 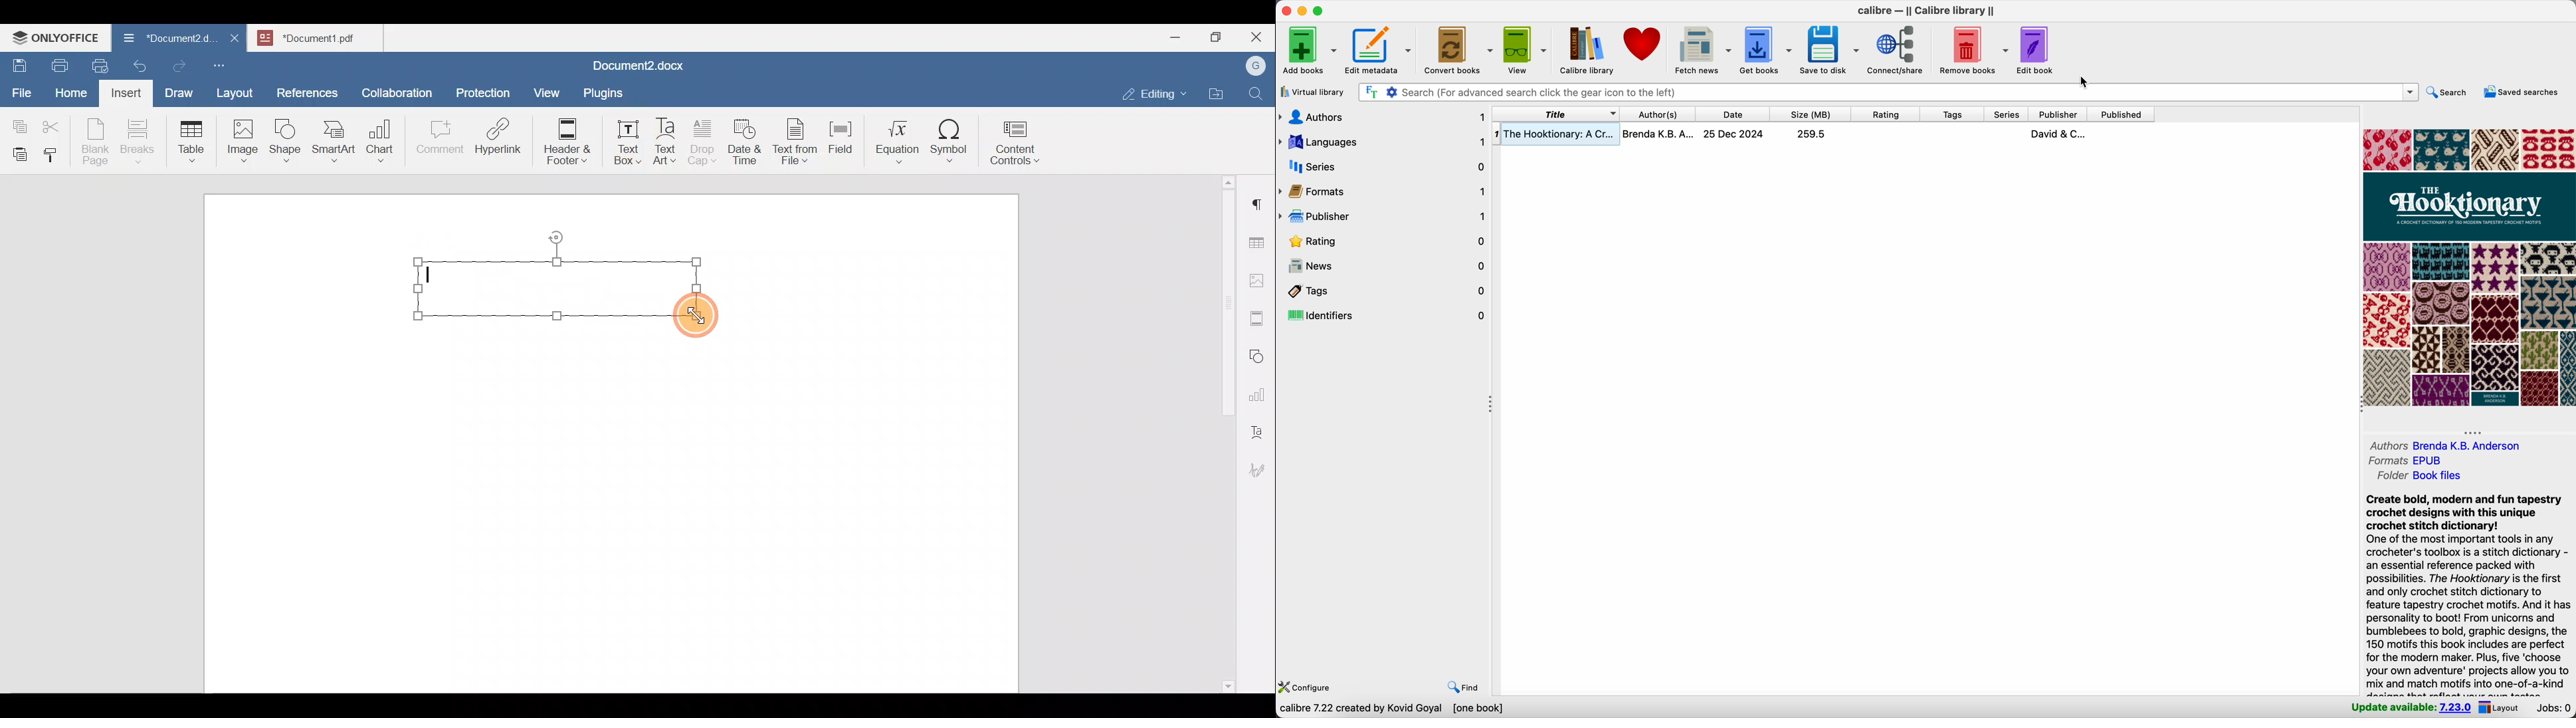 I want to click on add books, so click(x=1307, y=51).